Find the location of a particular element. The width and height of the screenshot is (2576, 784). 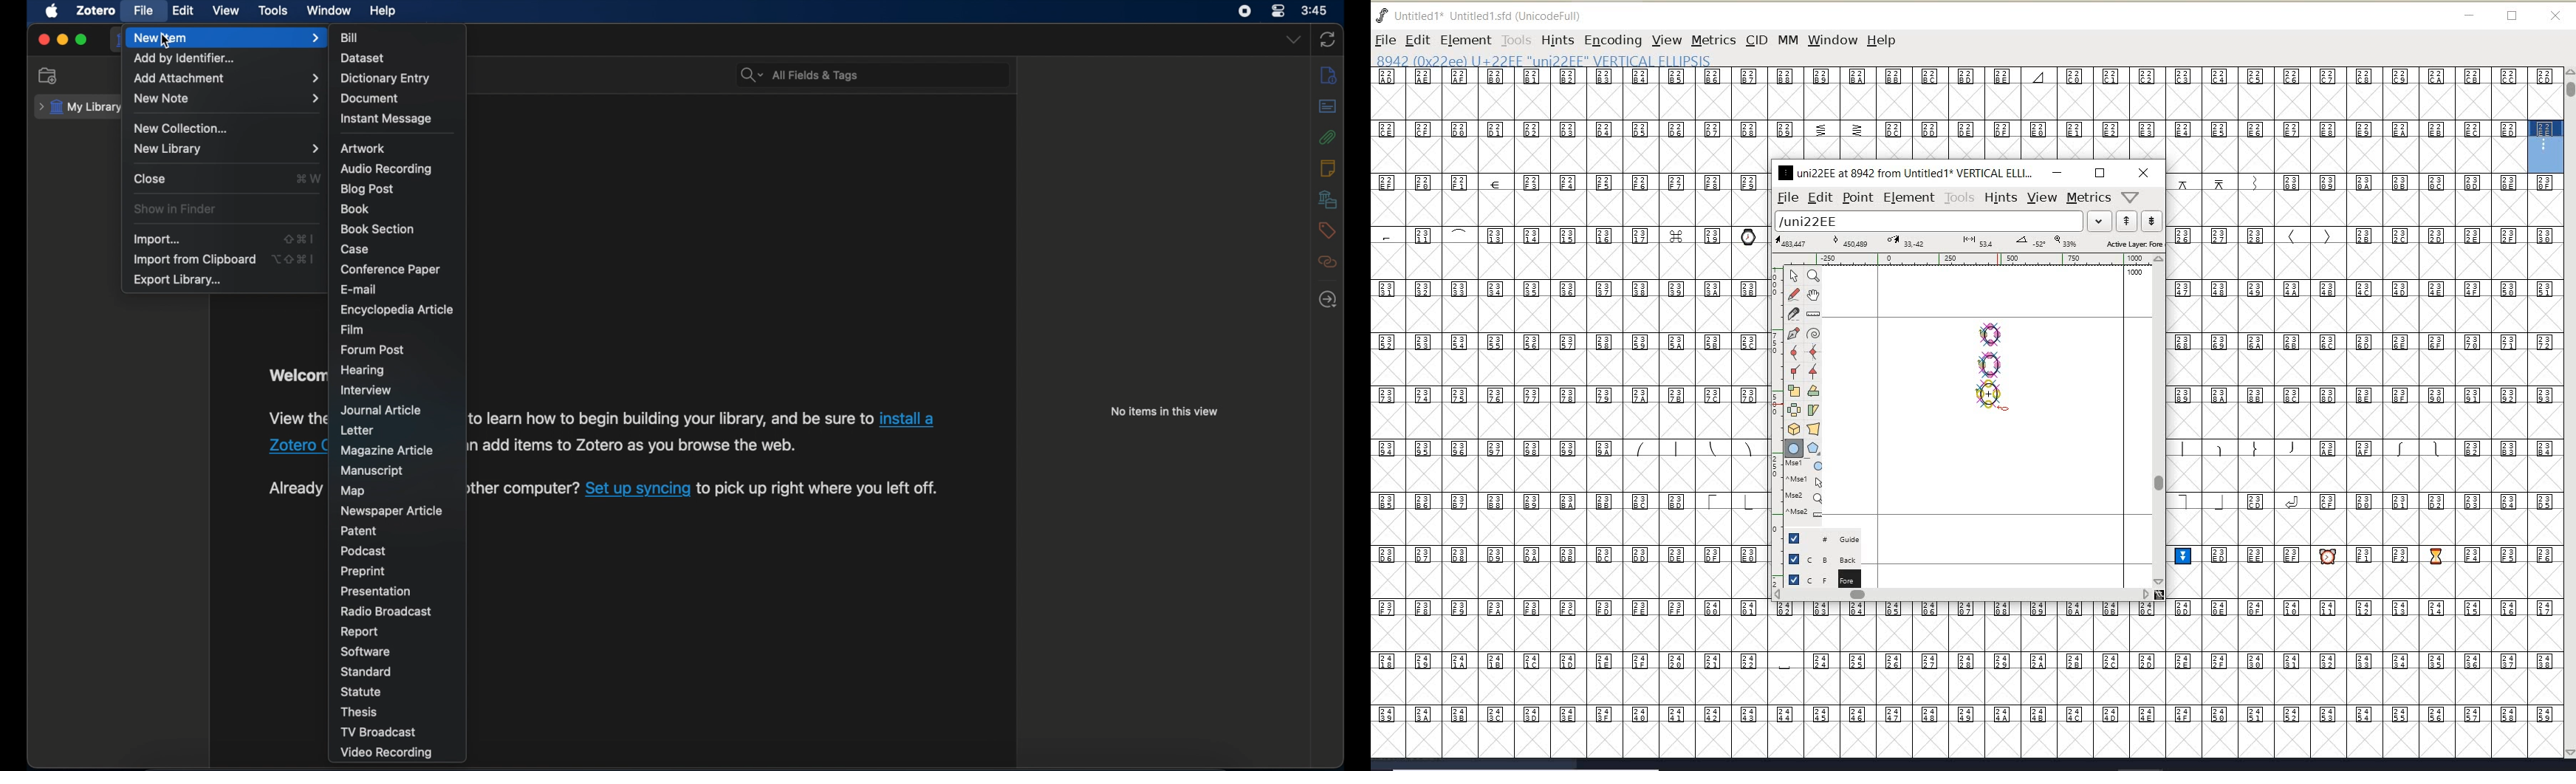

e-mail is located at coordinates (361, 288).